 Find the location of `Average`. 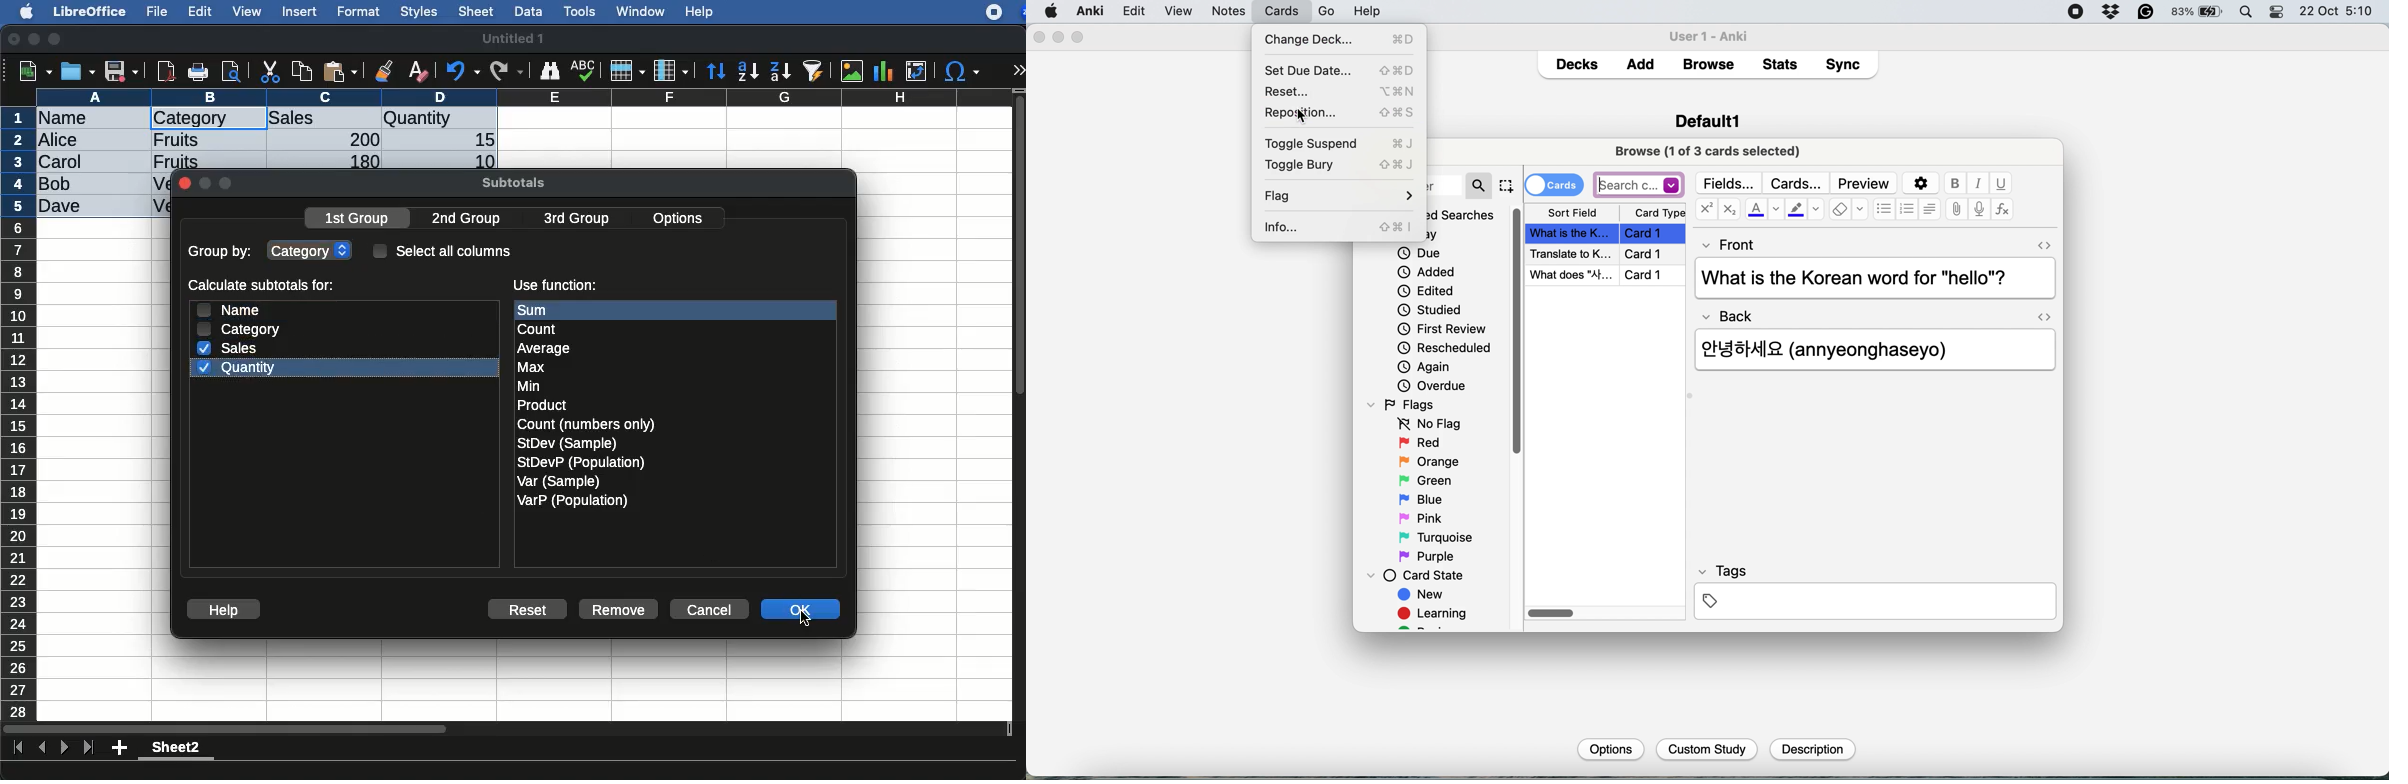

Average is located at coordinates (545, 348).